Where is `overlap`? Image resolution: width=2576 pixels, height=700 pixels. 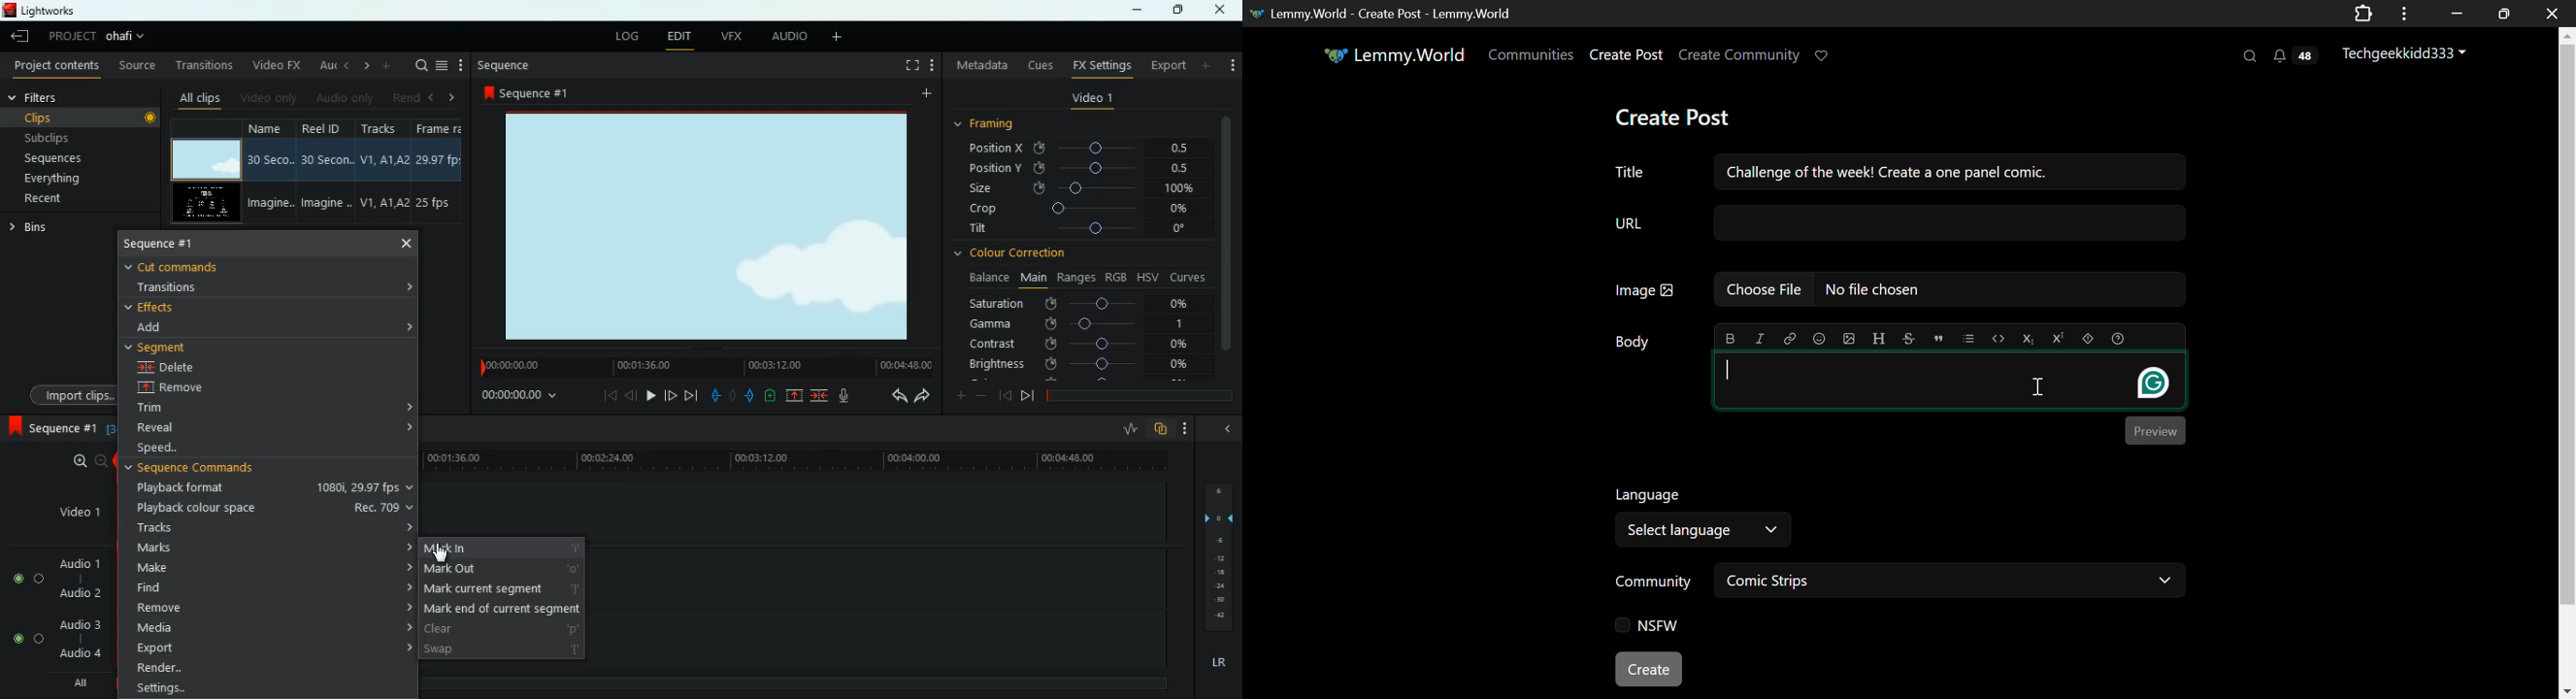
overlap is located at coordinates (1161, 430).